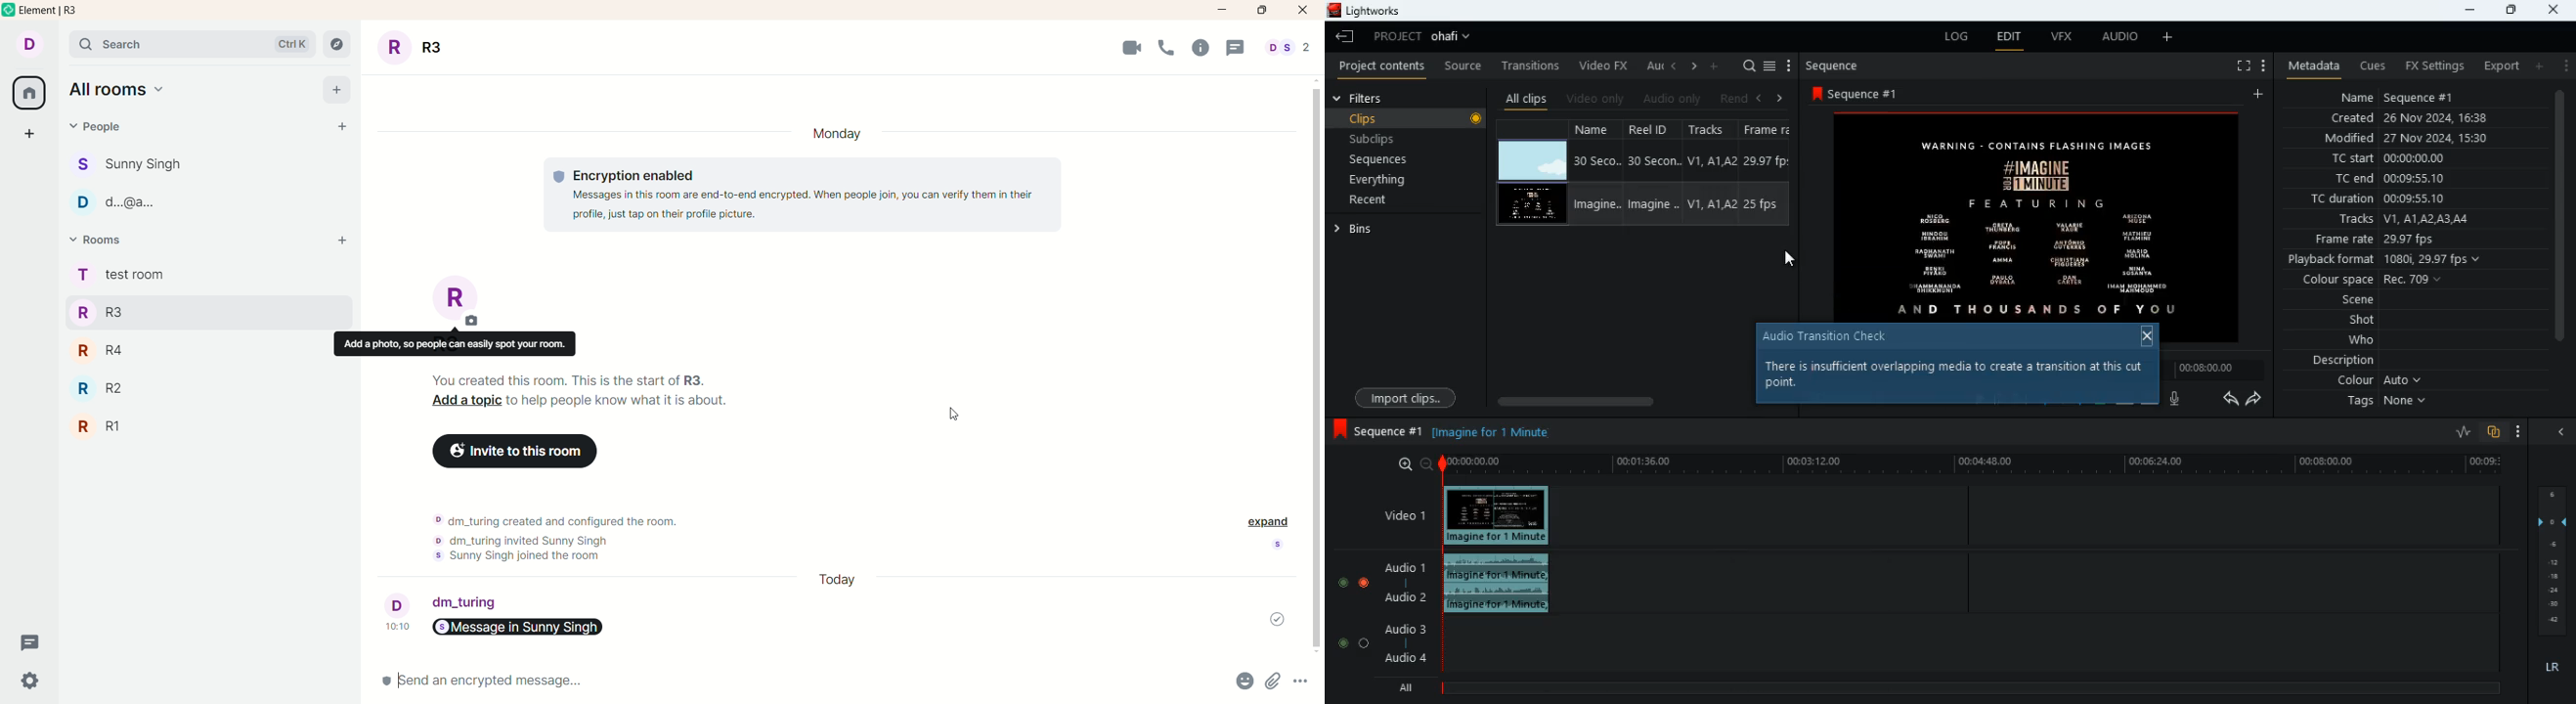  Describe the element at coordinates (1408, 464) in the screenshot. I see `zoom` at that location.